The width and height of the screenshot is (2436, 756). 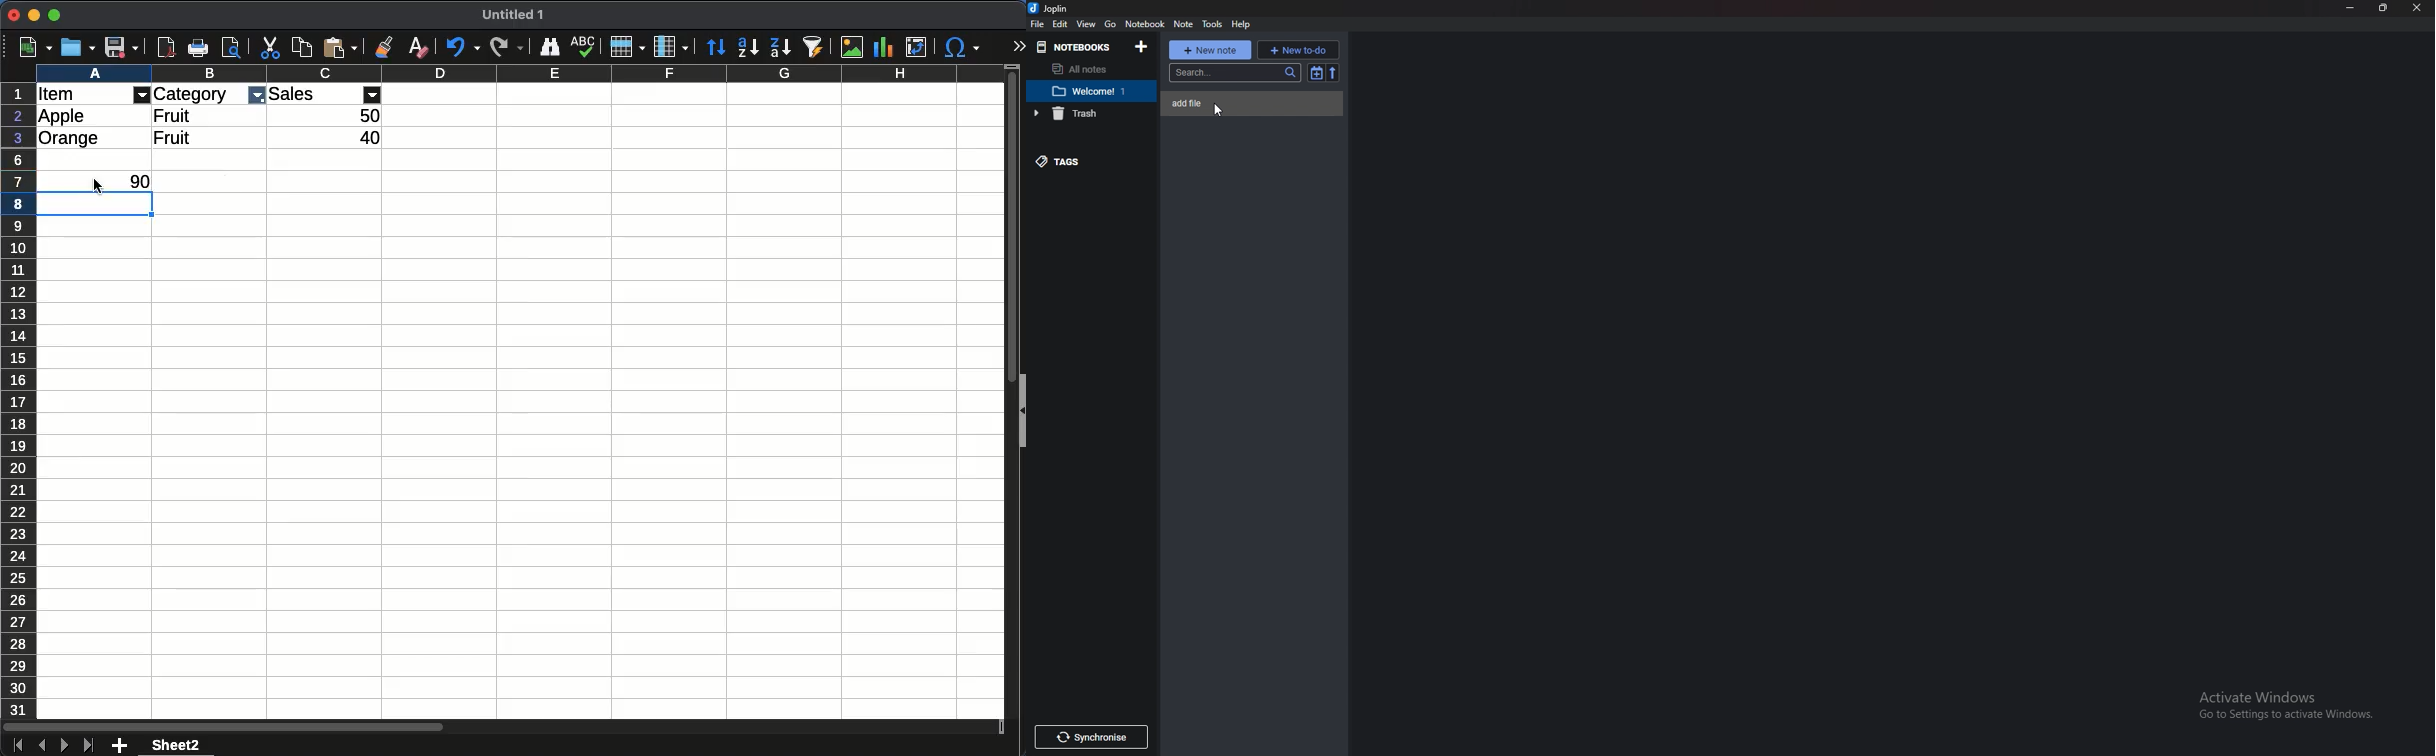 What do you see at coordinates (1016, 45) in the screenshot?
I see `expand` at bounding box center [1016, 45].